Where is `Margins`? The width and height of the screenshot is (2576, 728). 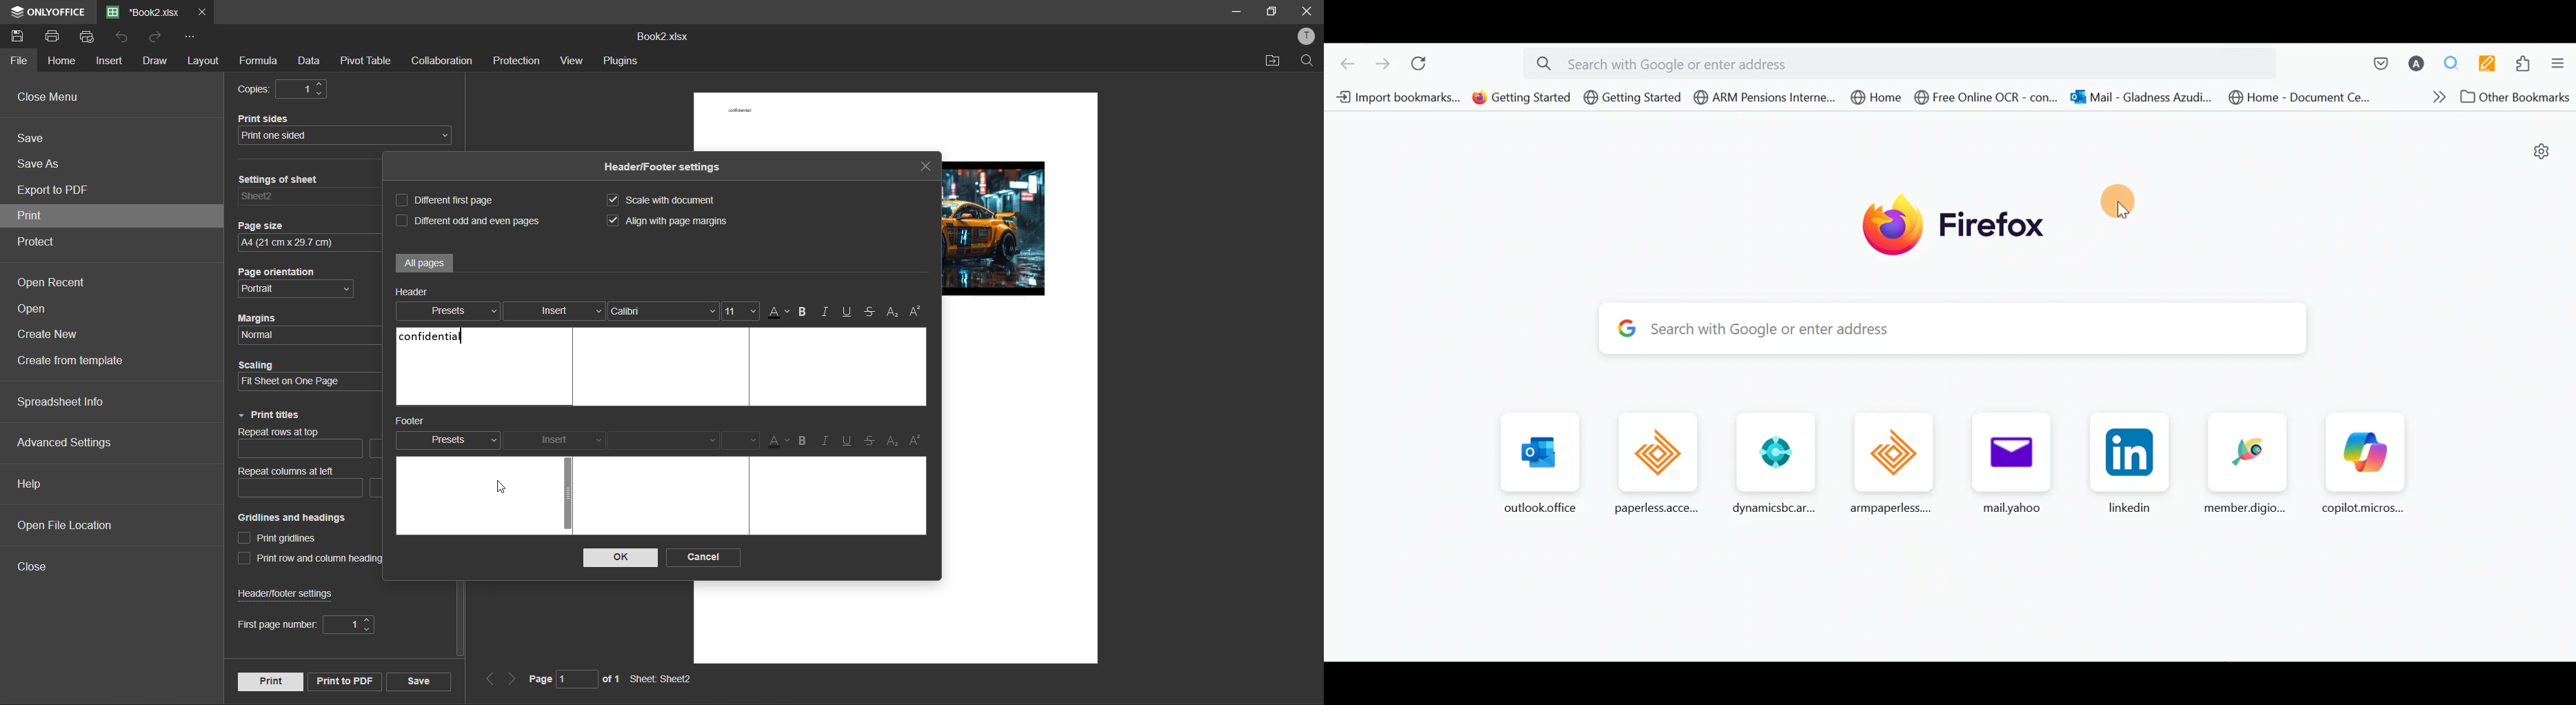 Margins is located at coordinates (263, 317).